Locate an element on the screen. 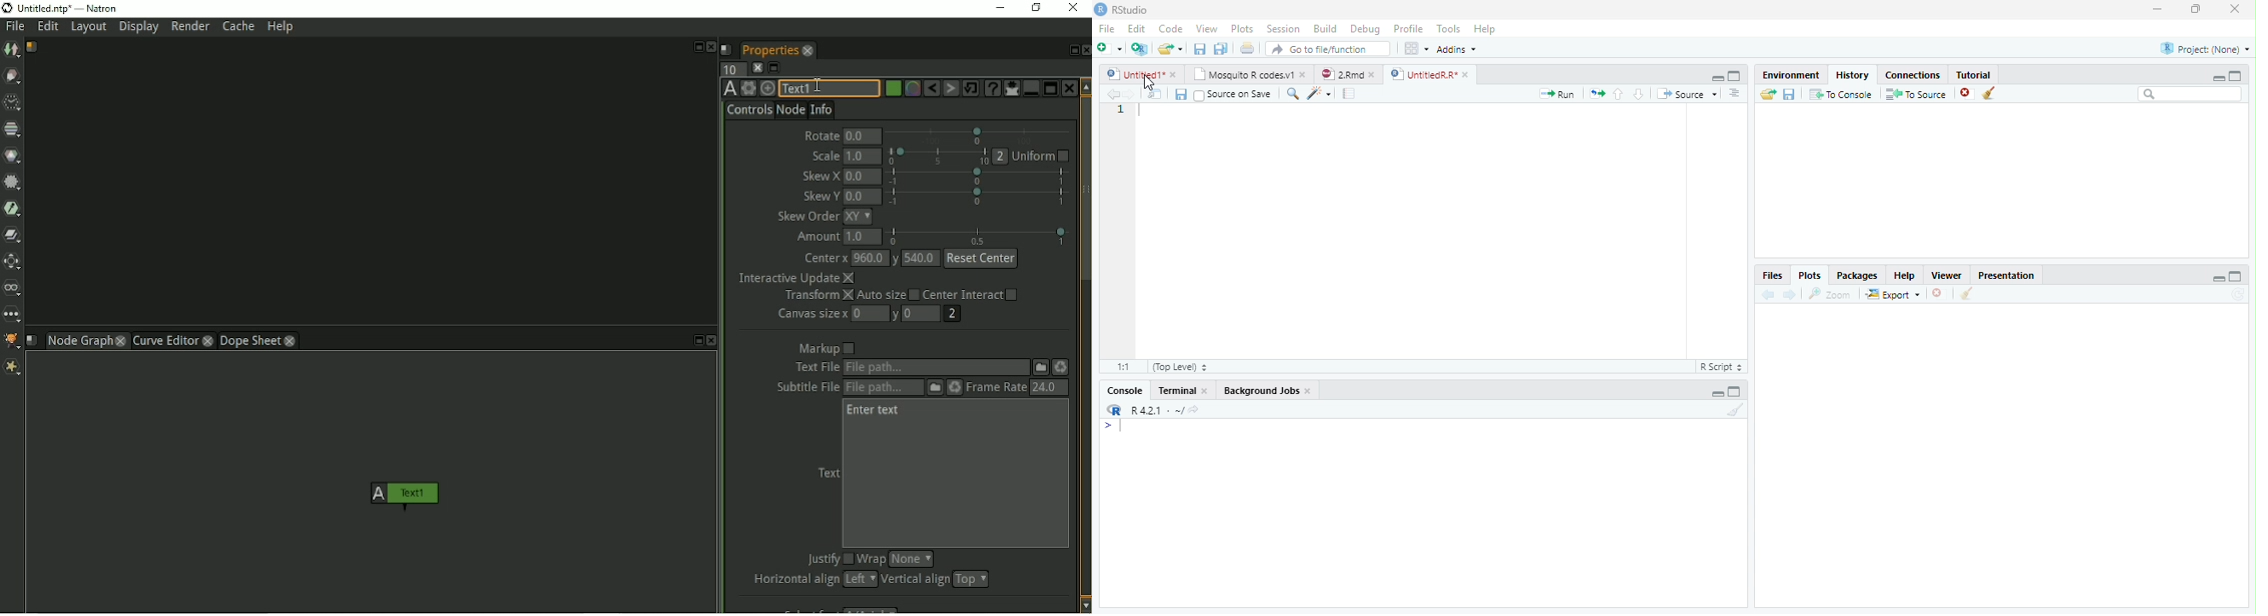 This screenshot has height=616, width=2268. Maximize is located at coordinates (1737, 392).